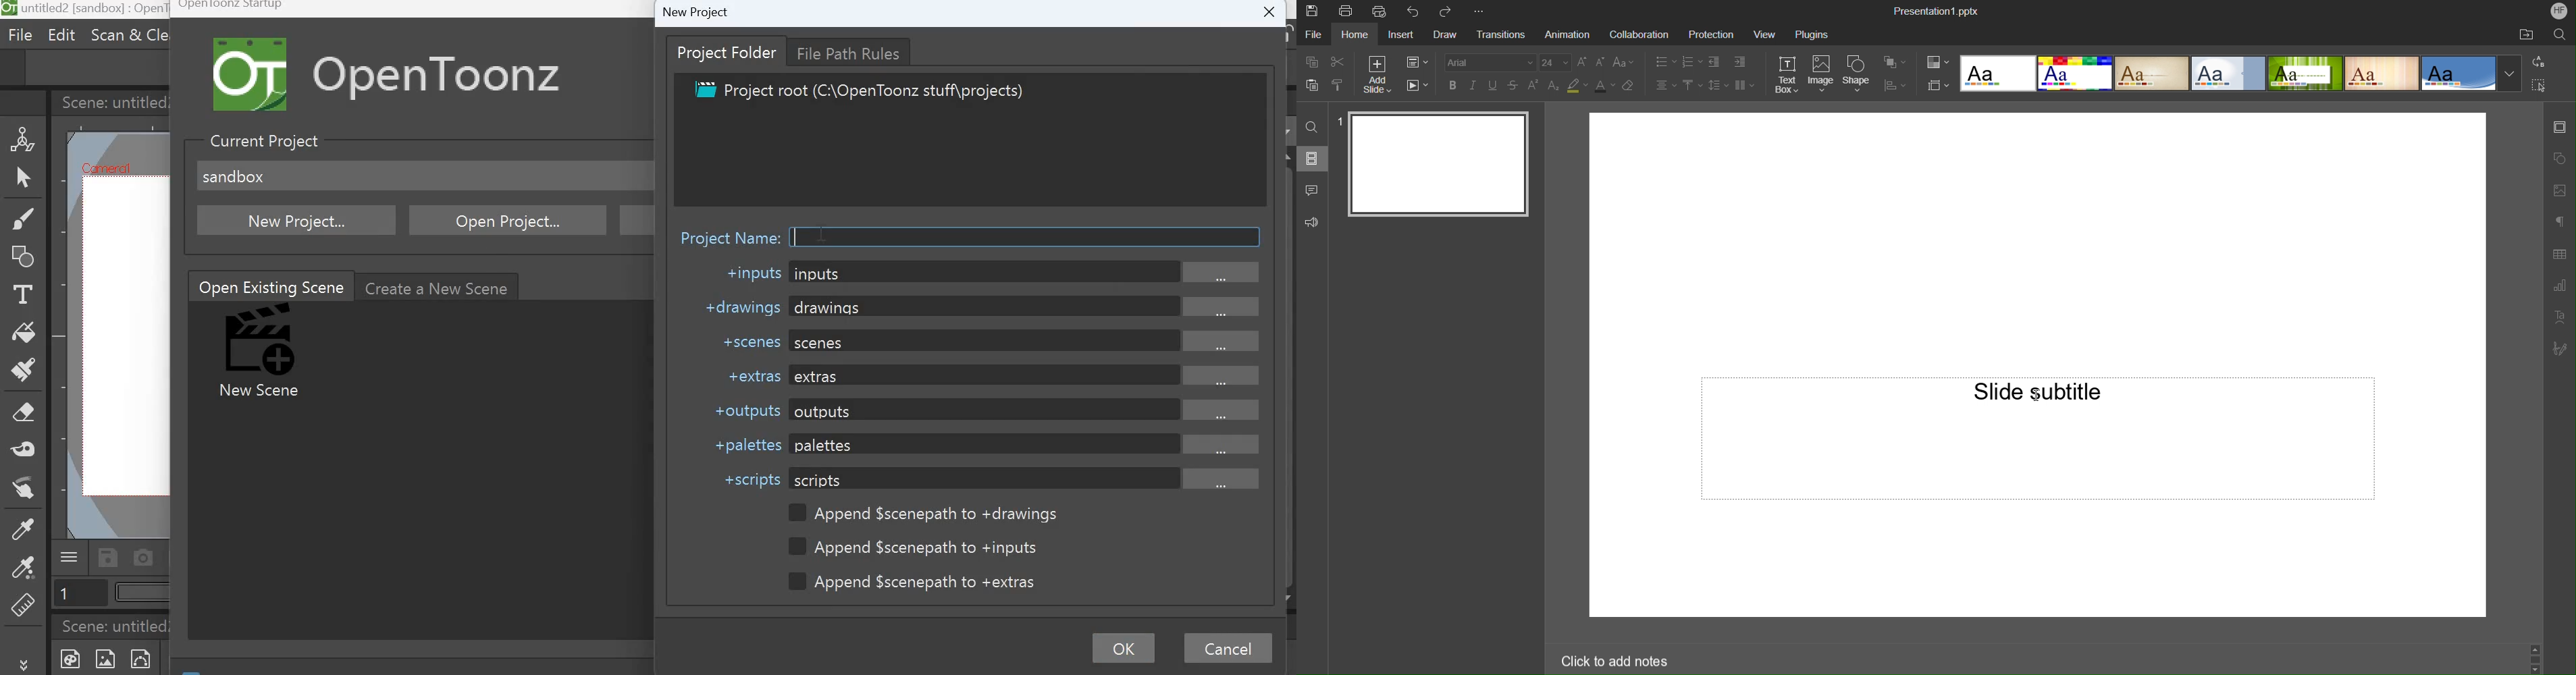  I want to click on +extras, so click(747, 376).